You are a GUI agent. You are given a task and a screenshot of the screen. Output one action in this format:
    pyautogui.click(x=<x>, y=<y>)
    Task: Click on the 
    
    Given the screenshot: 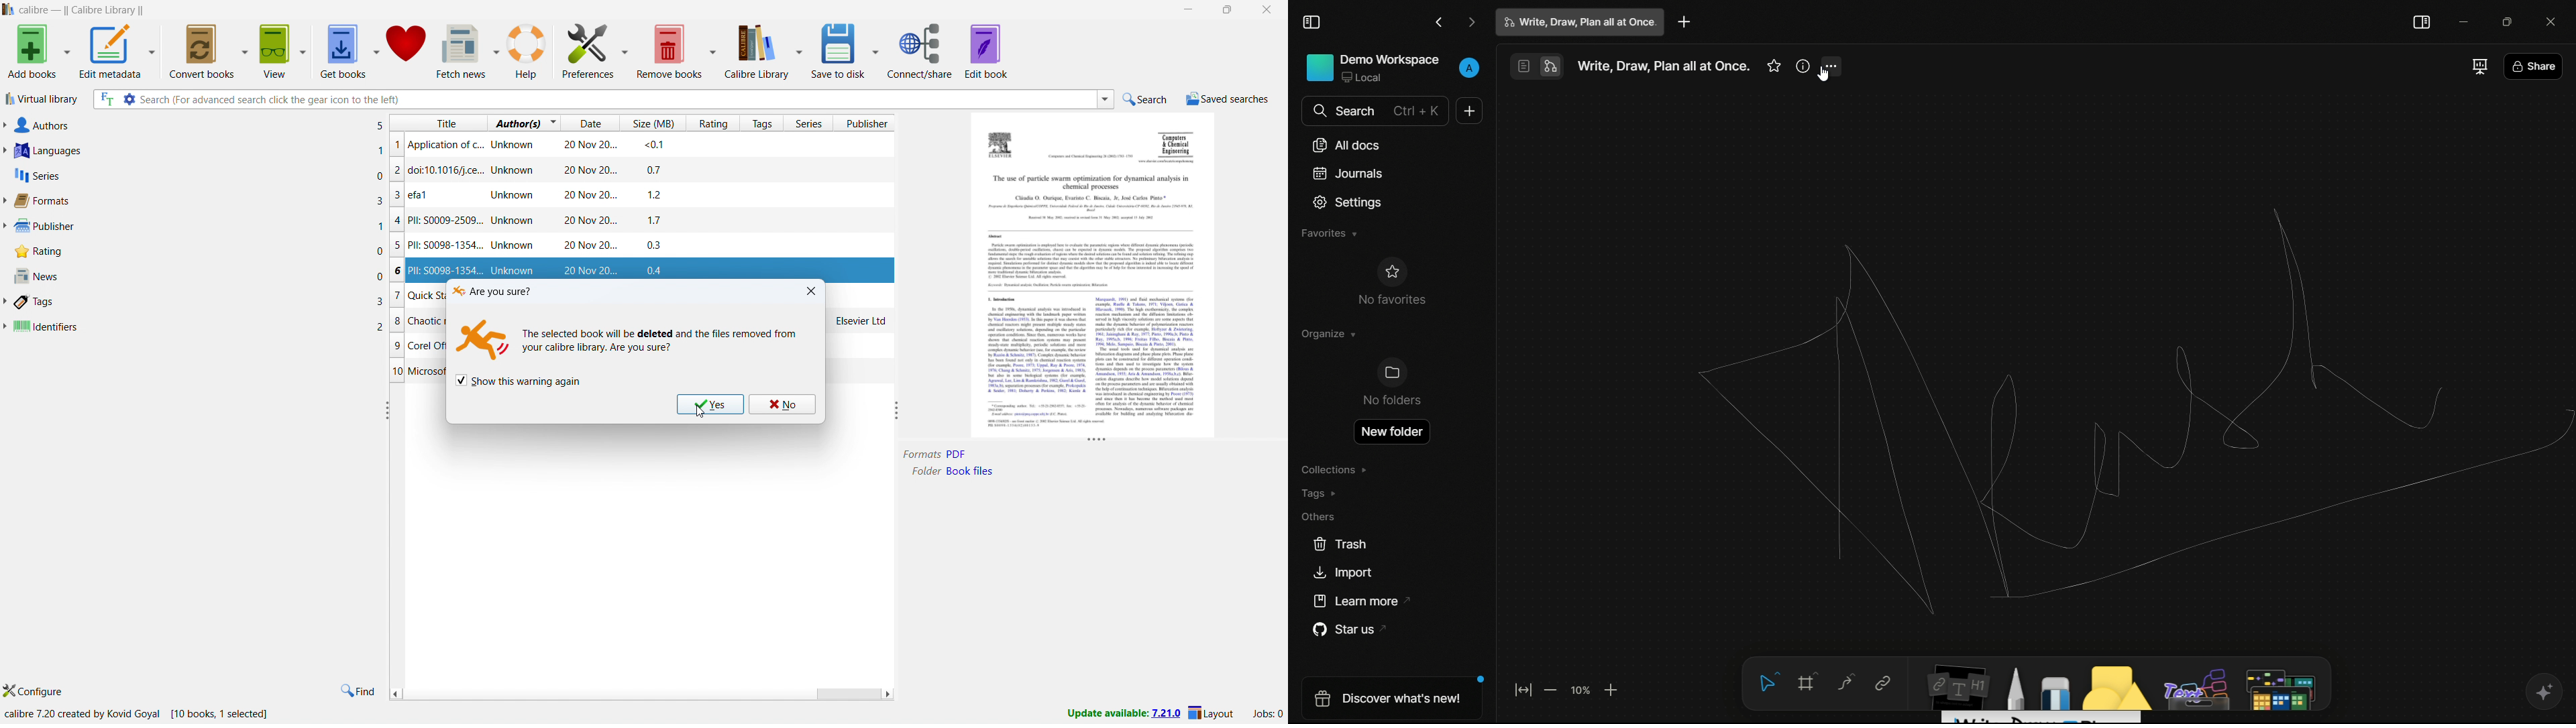 What is the action you would take?
    pyautogui.click(x=959, y=453)
    